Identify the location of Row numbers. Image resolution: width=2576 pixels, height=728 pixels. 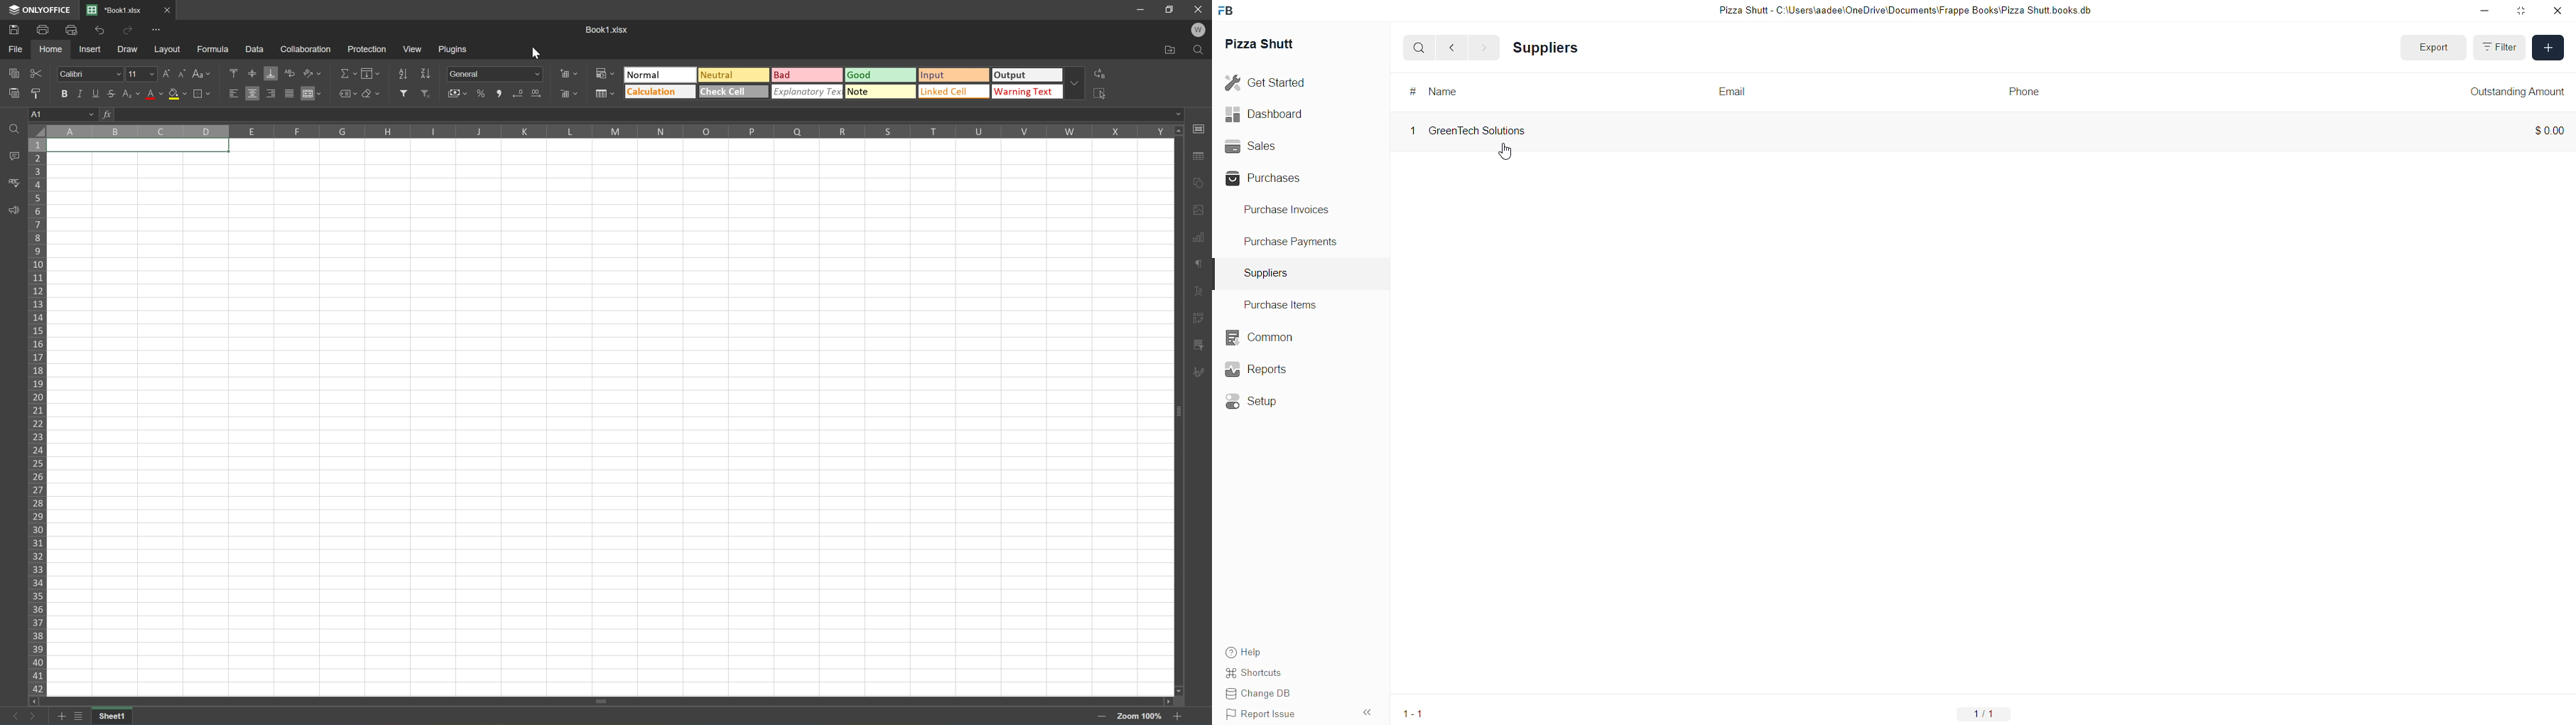
(36, 418).